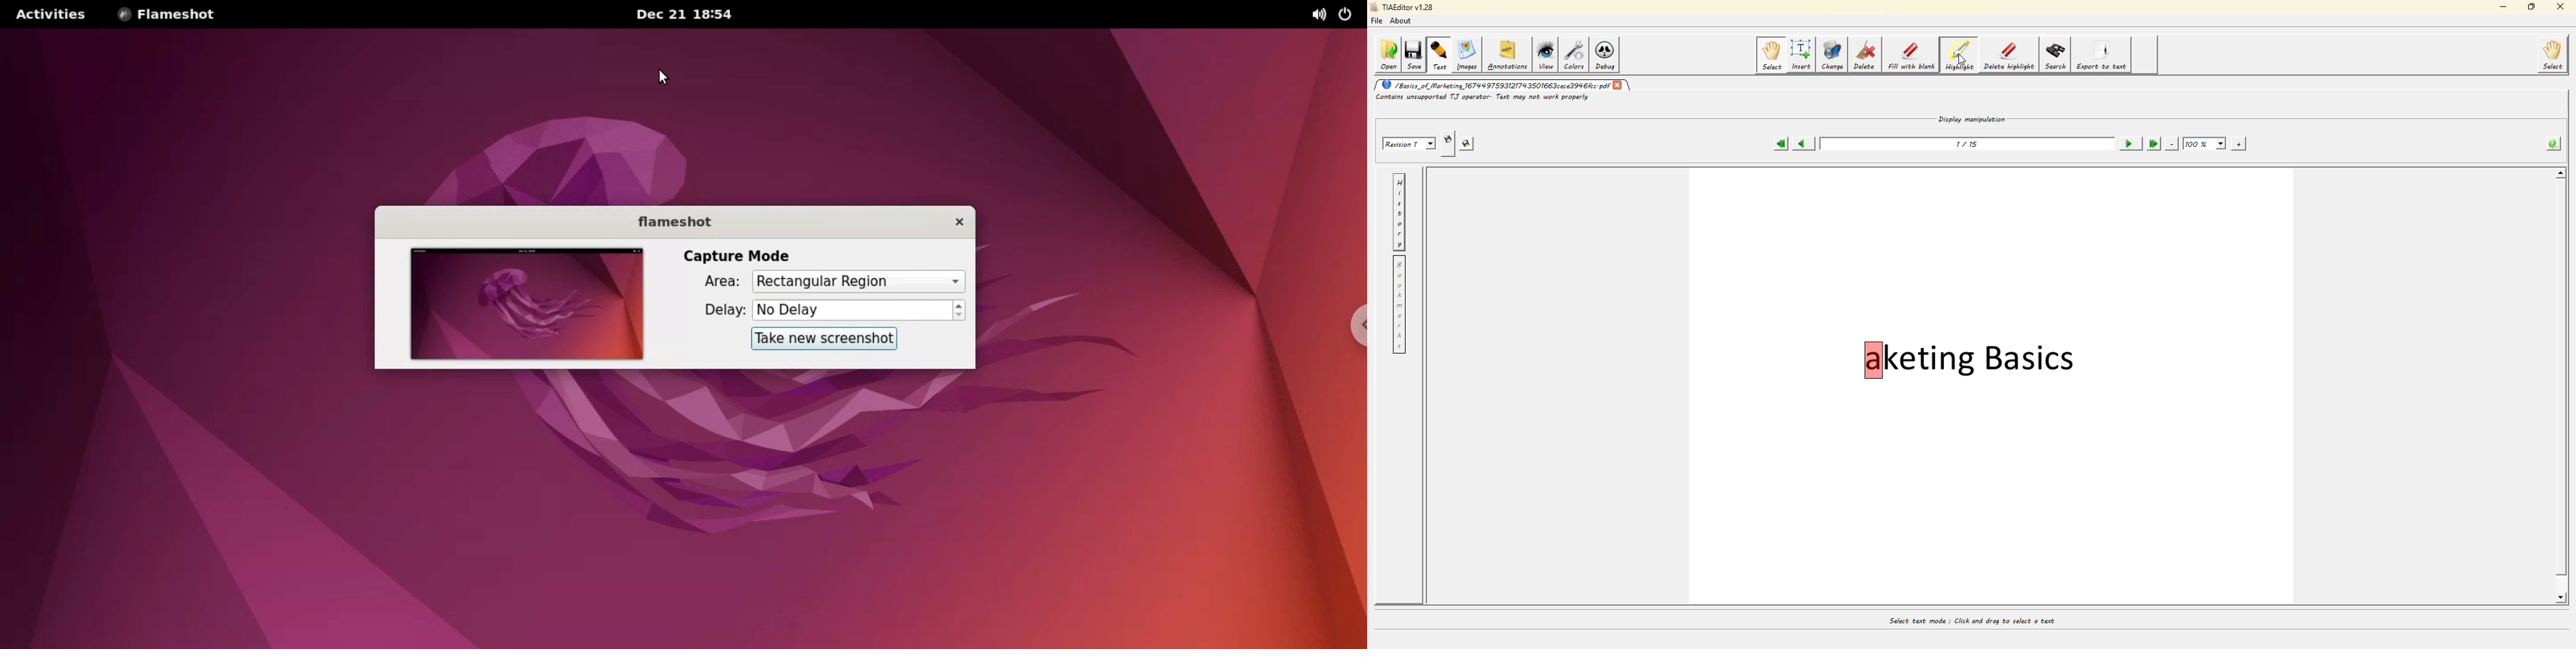 Image resolution: width=2576 pixels, height=672 pixels. I want to click on previous page, so click(1802, 144).